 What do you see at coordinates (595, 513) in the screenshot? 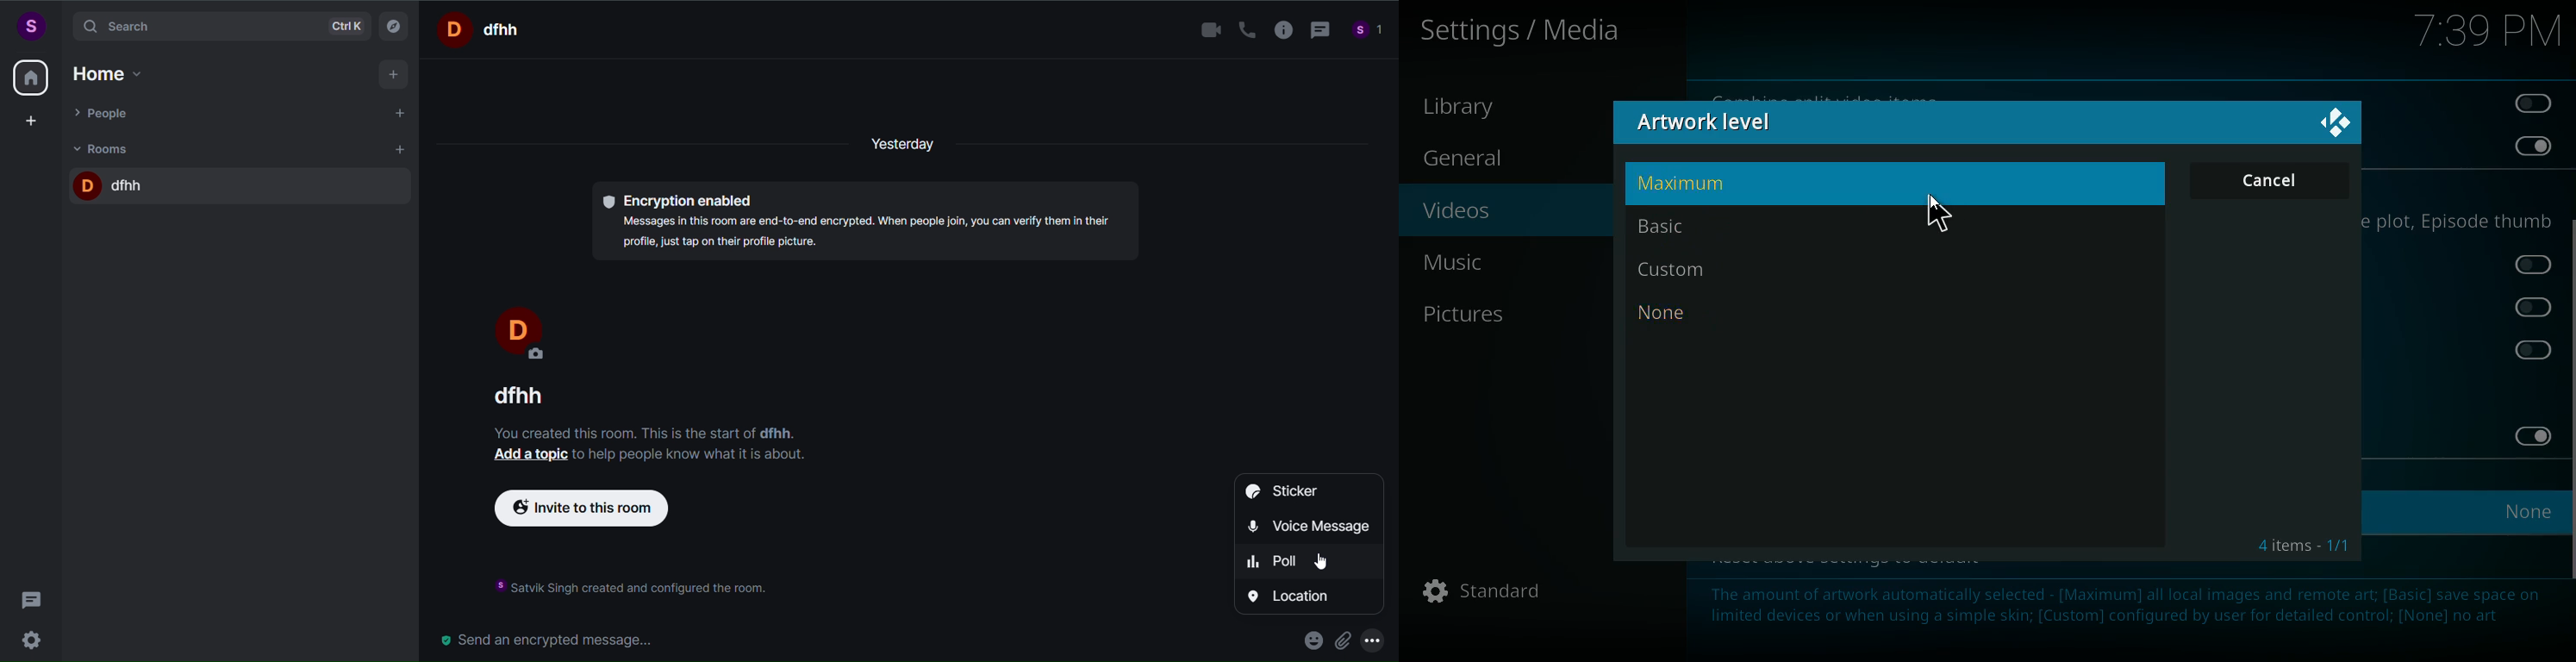
I see `invite to this room` at bounding box center [595, 513].